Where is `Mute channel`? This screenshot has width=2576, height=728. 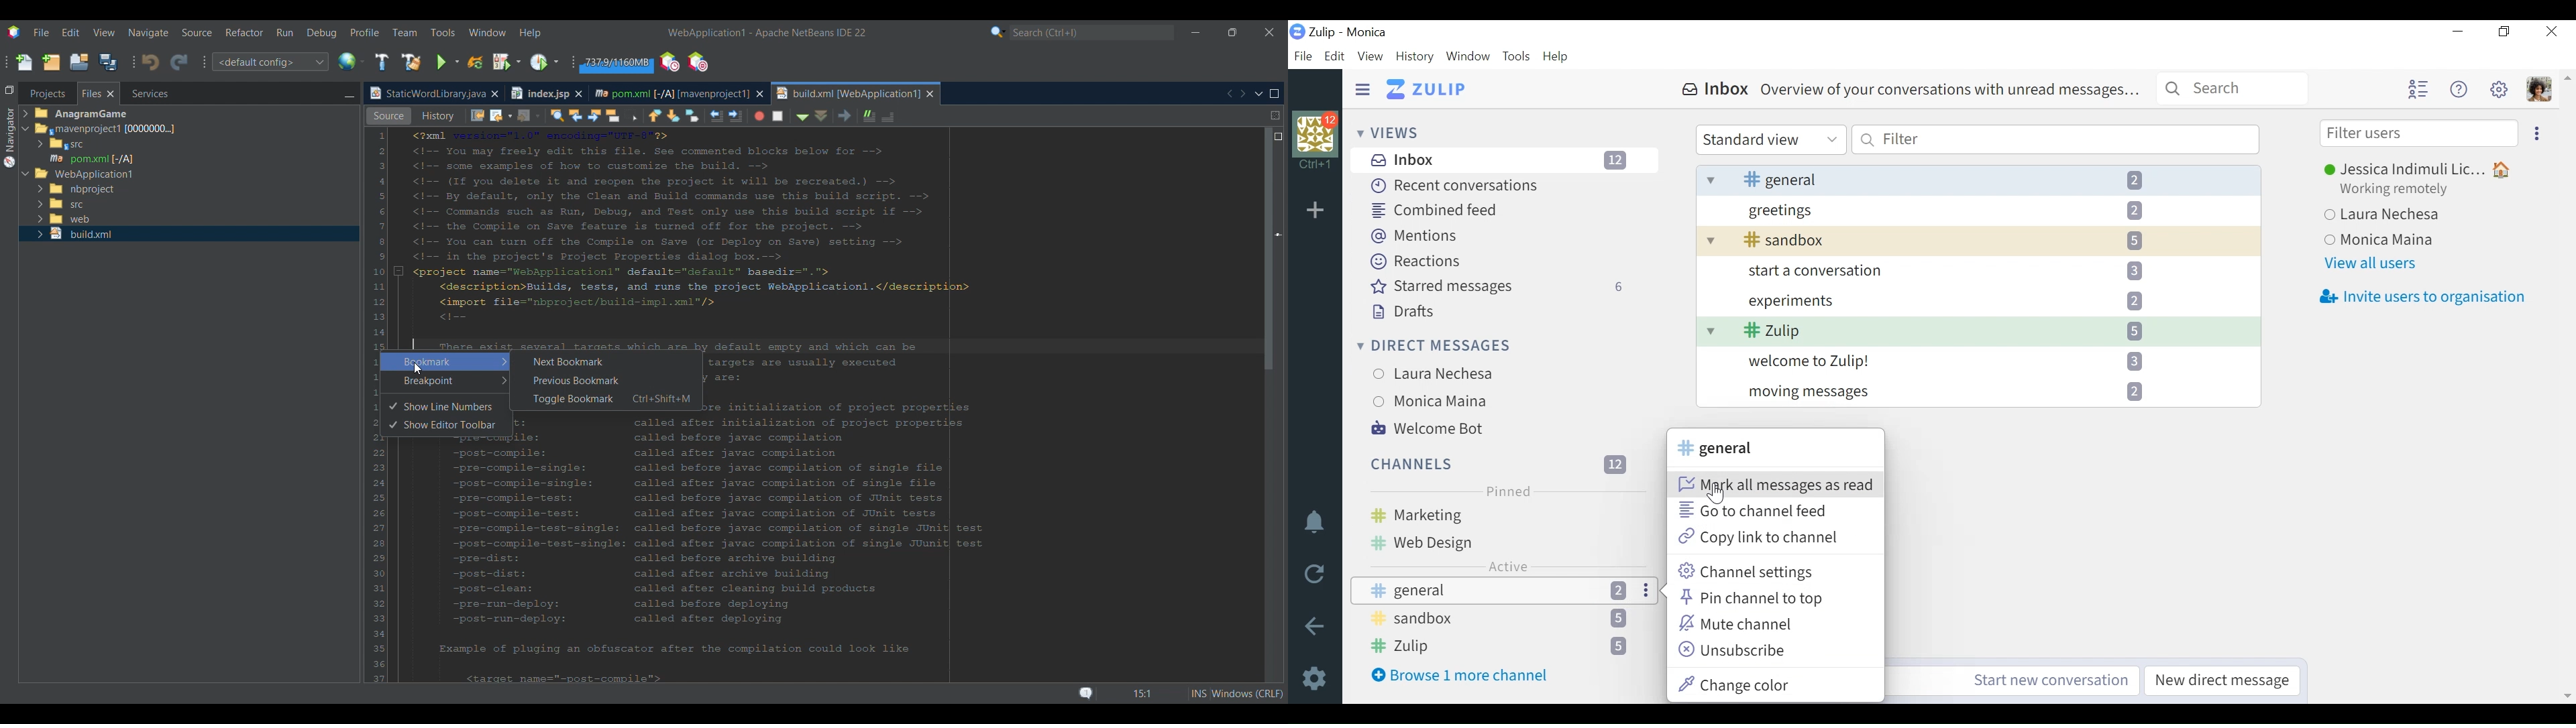
Mute channel is located at coordinates (1741, 623).